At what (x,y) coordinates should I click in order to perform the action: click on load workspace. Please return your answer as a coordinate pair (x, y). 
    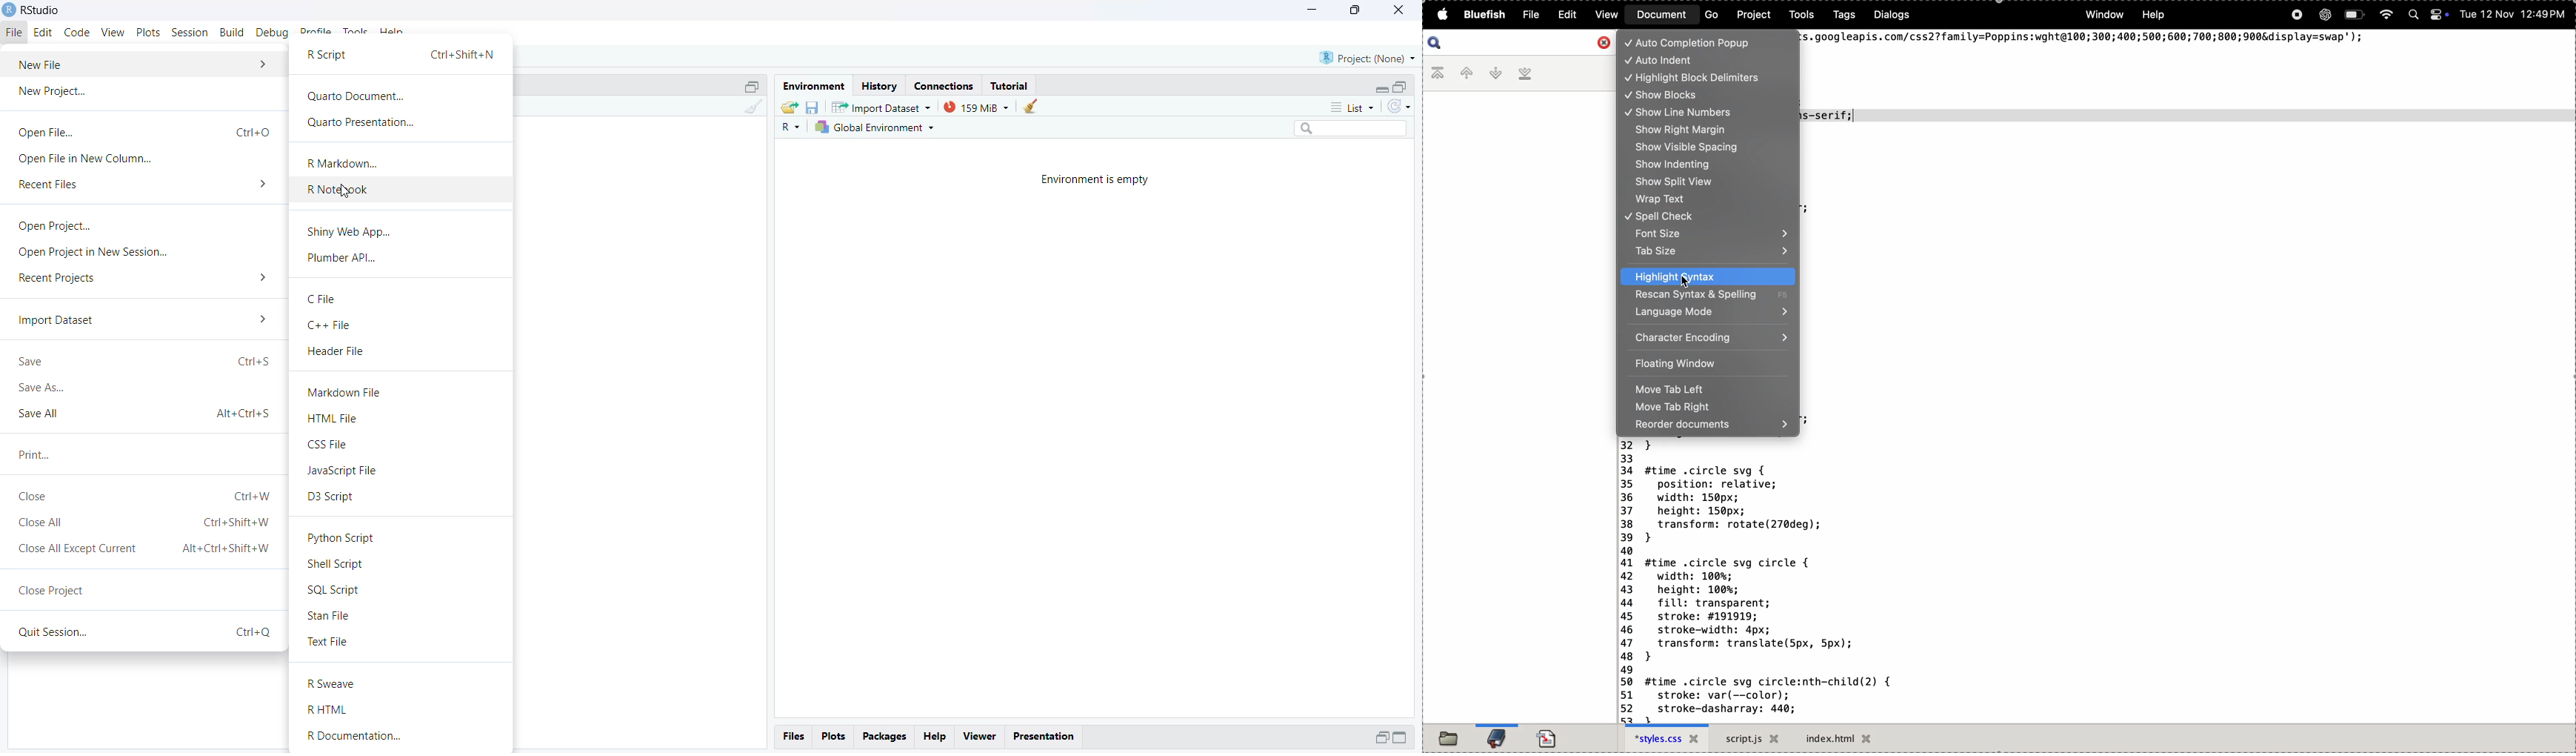
    Looking at the image, I should click on (789, 107).